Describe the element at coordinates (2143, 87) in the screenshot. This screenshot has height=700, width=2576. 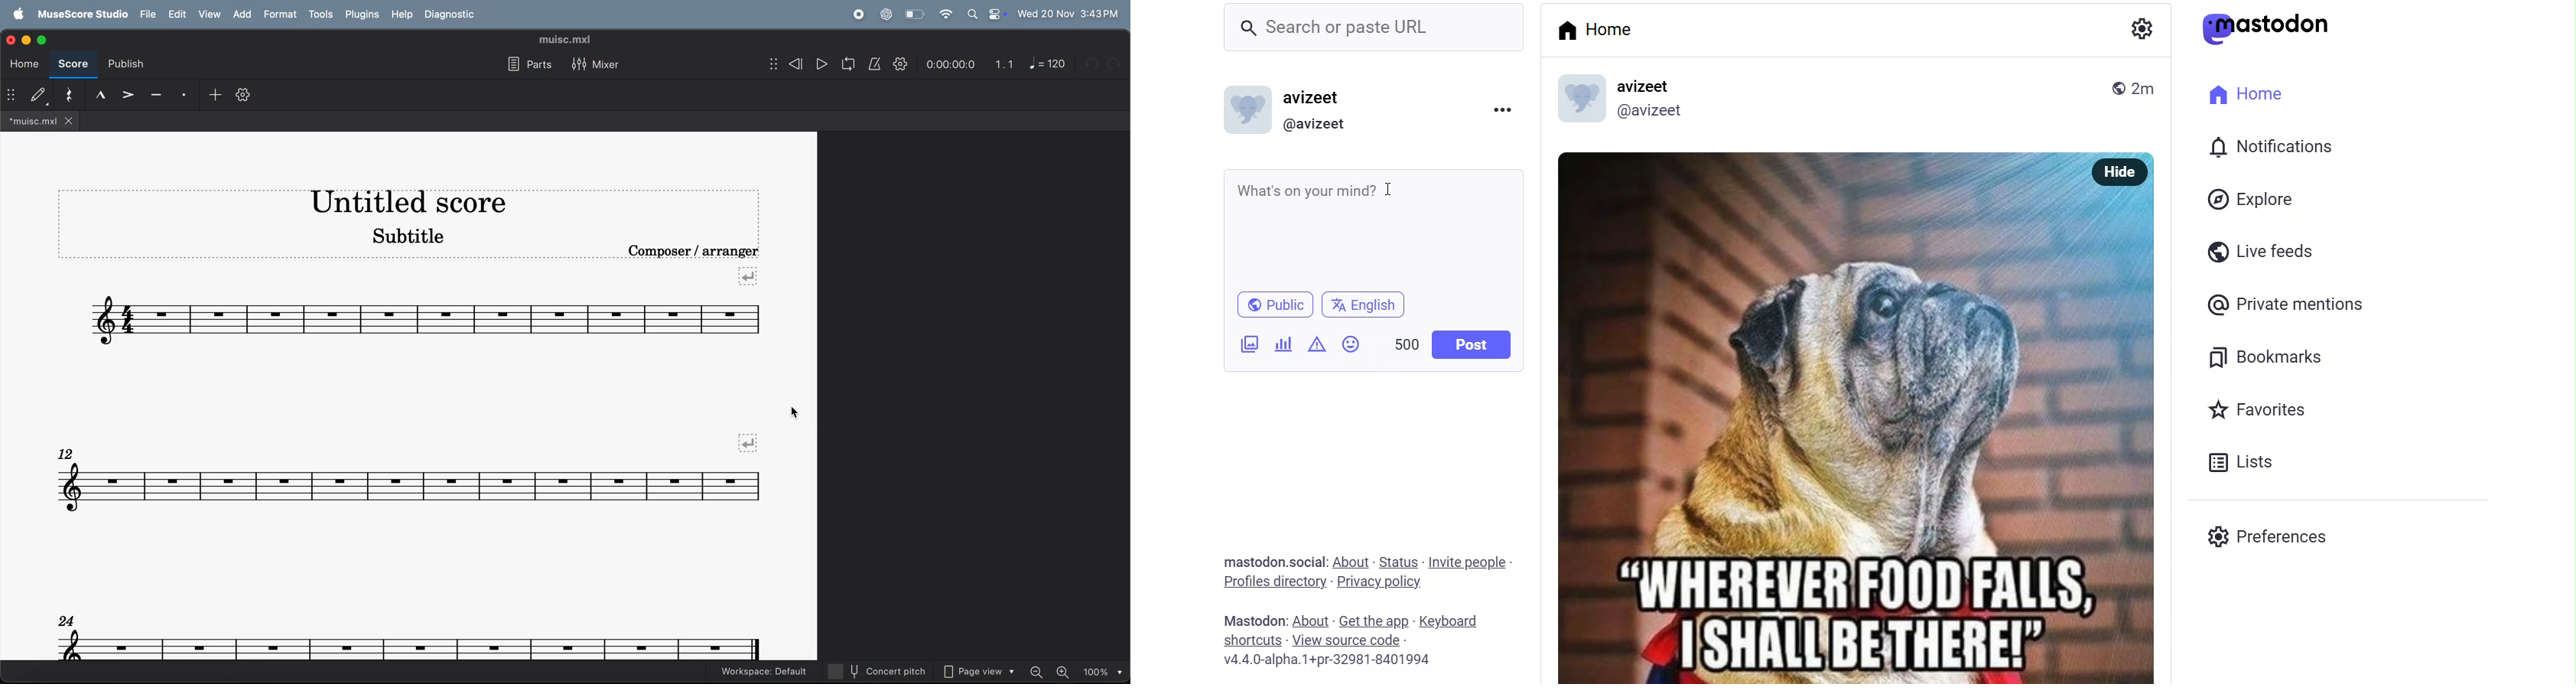
I see `2m` at that location.